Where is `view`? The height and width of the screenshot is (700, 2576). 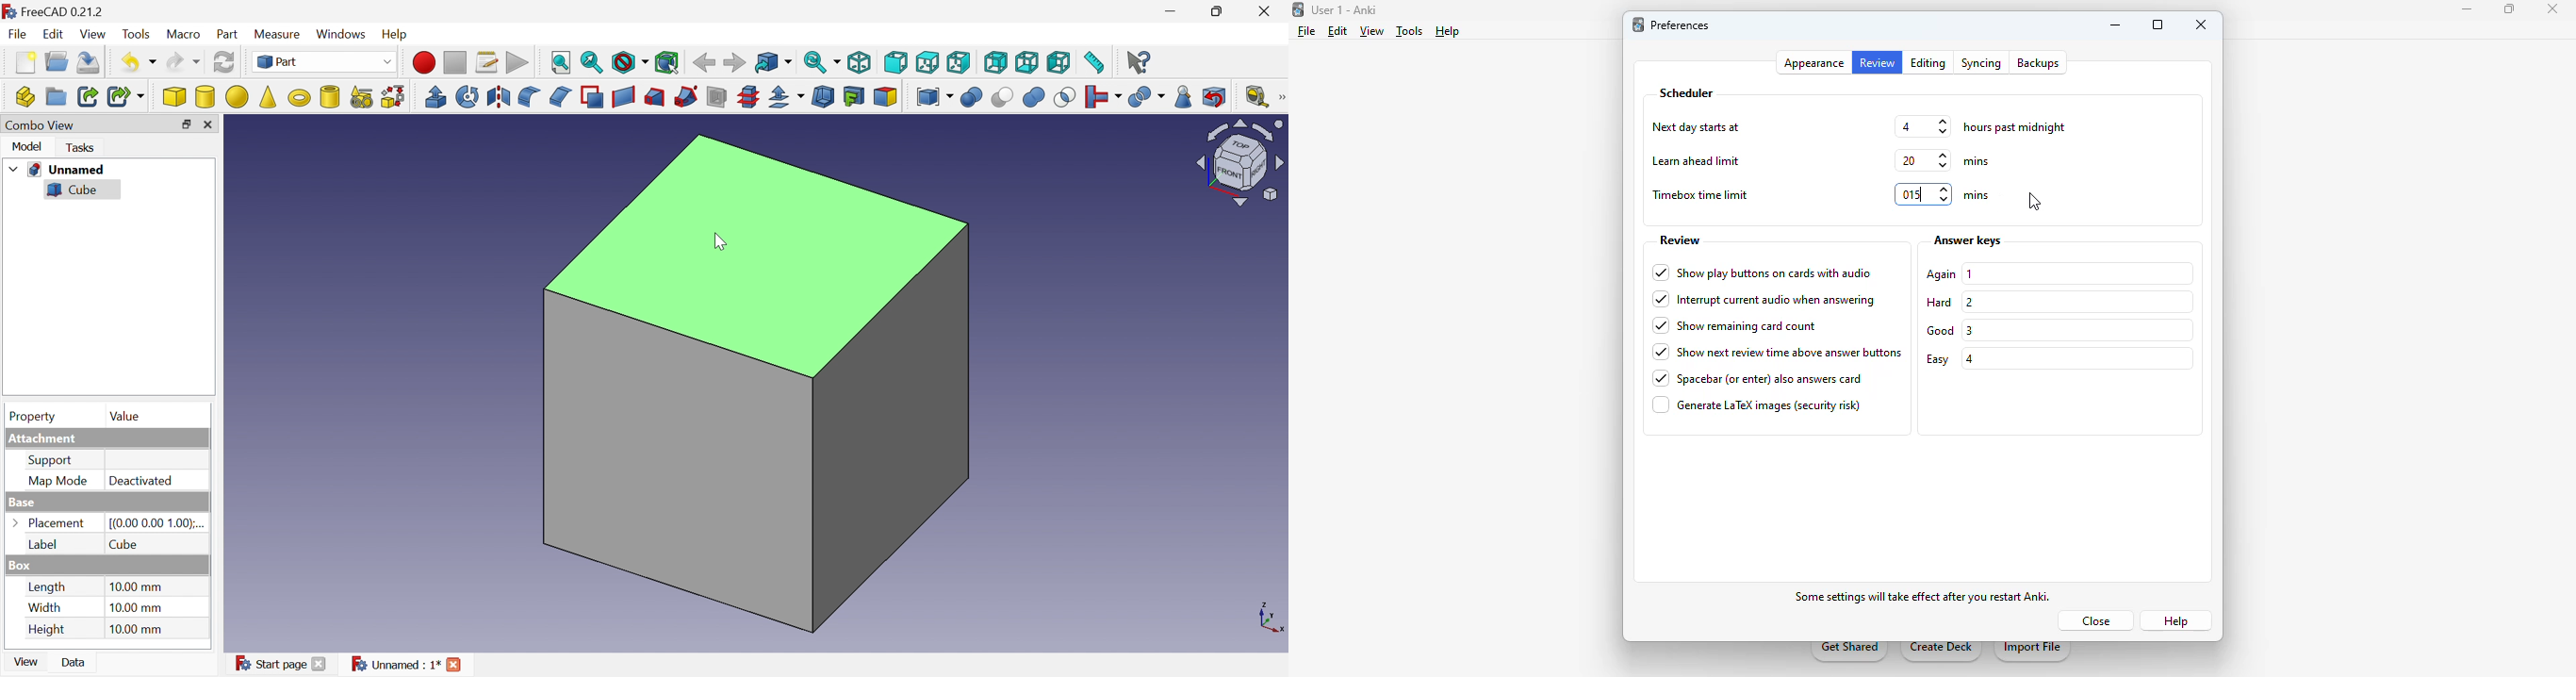 view is located at coordinates (1371, 32).